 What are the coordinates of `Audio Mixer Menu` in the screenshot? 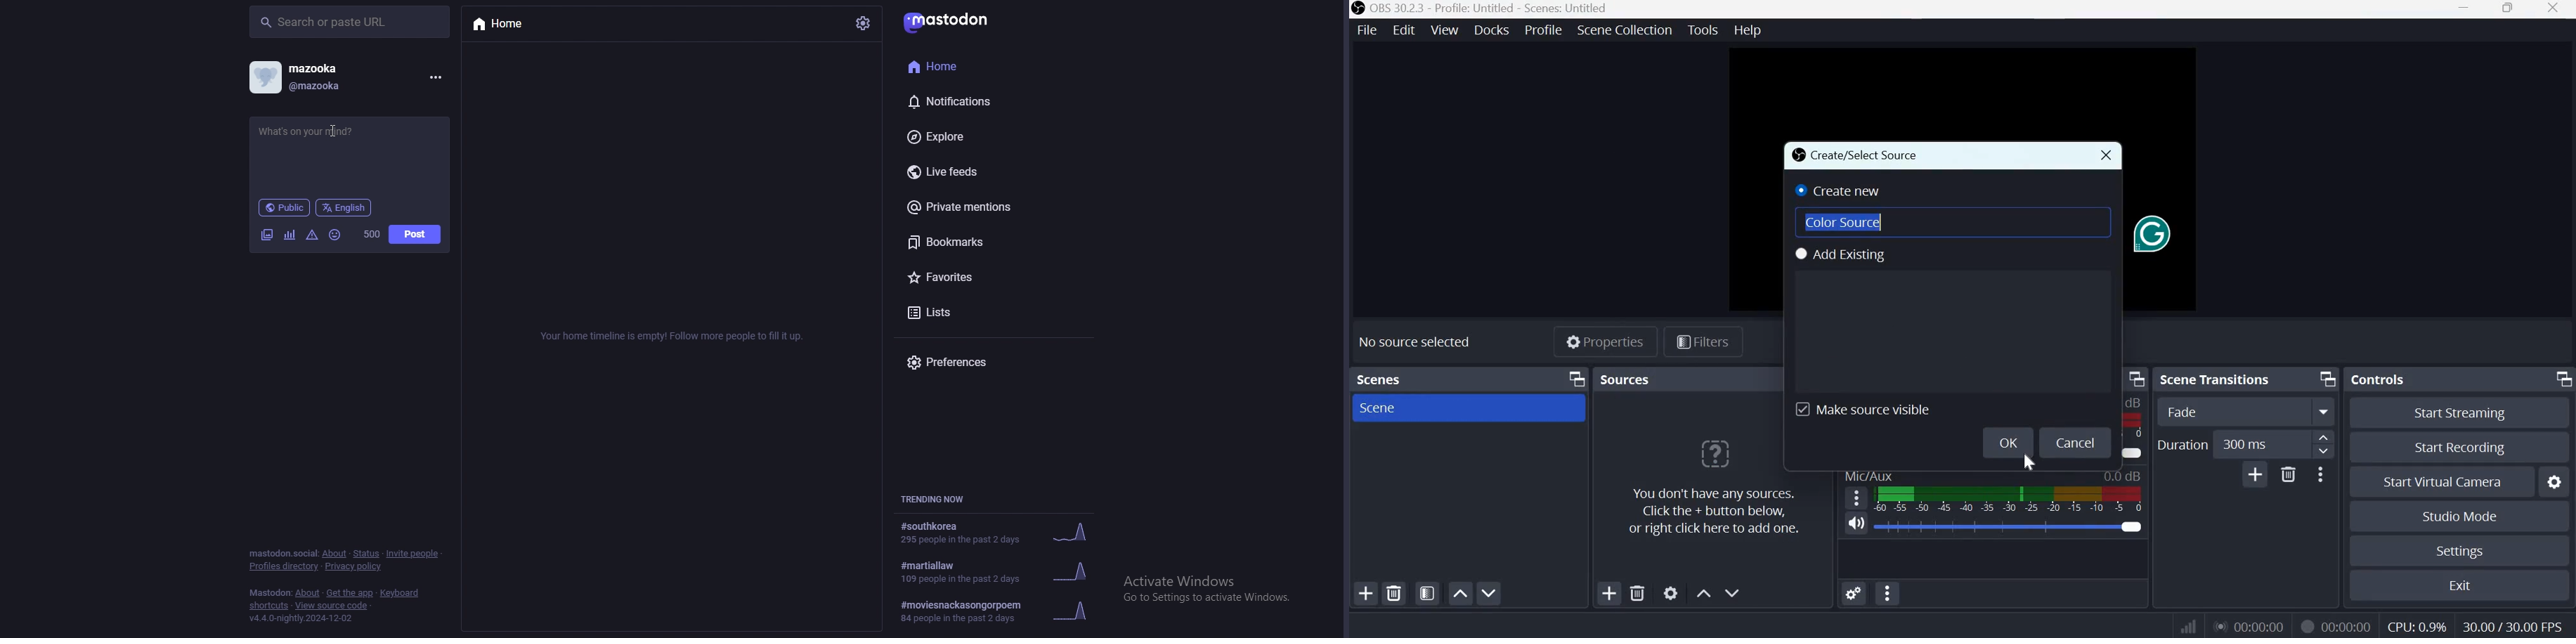 It's located at (1888, 594).